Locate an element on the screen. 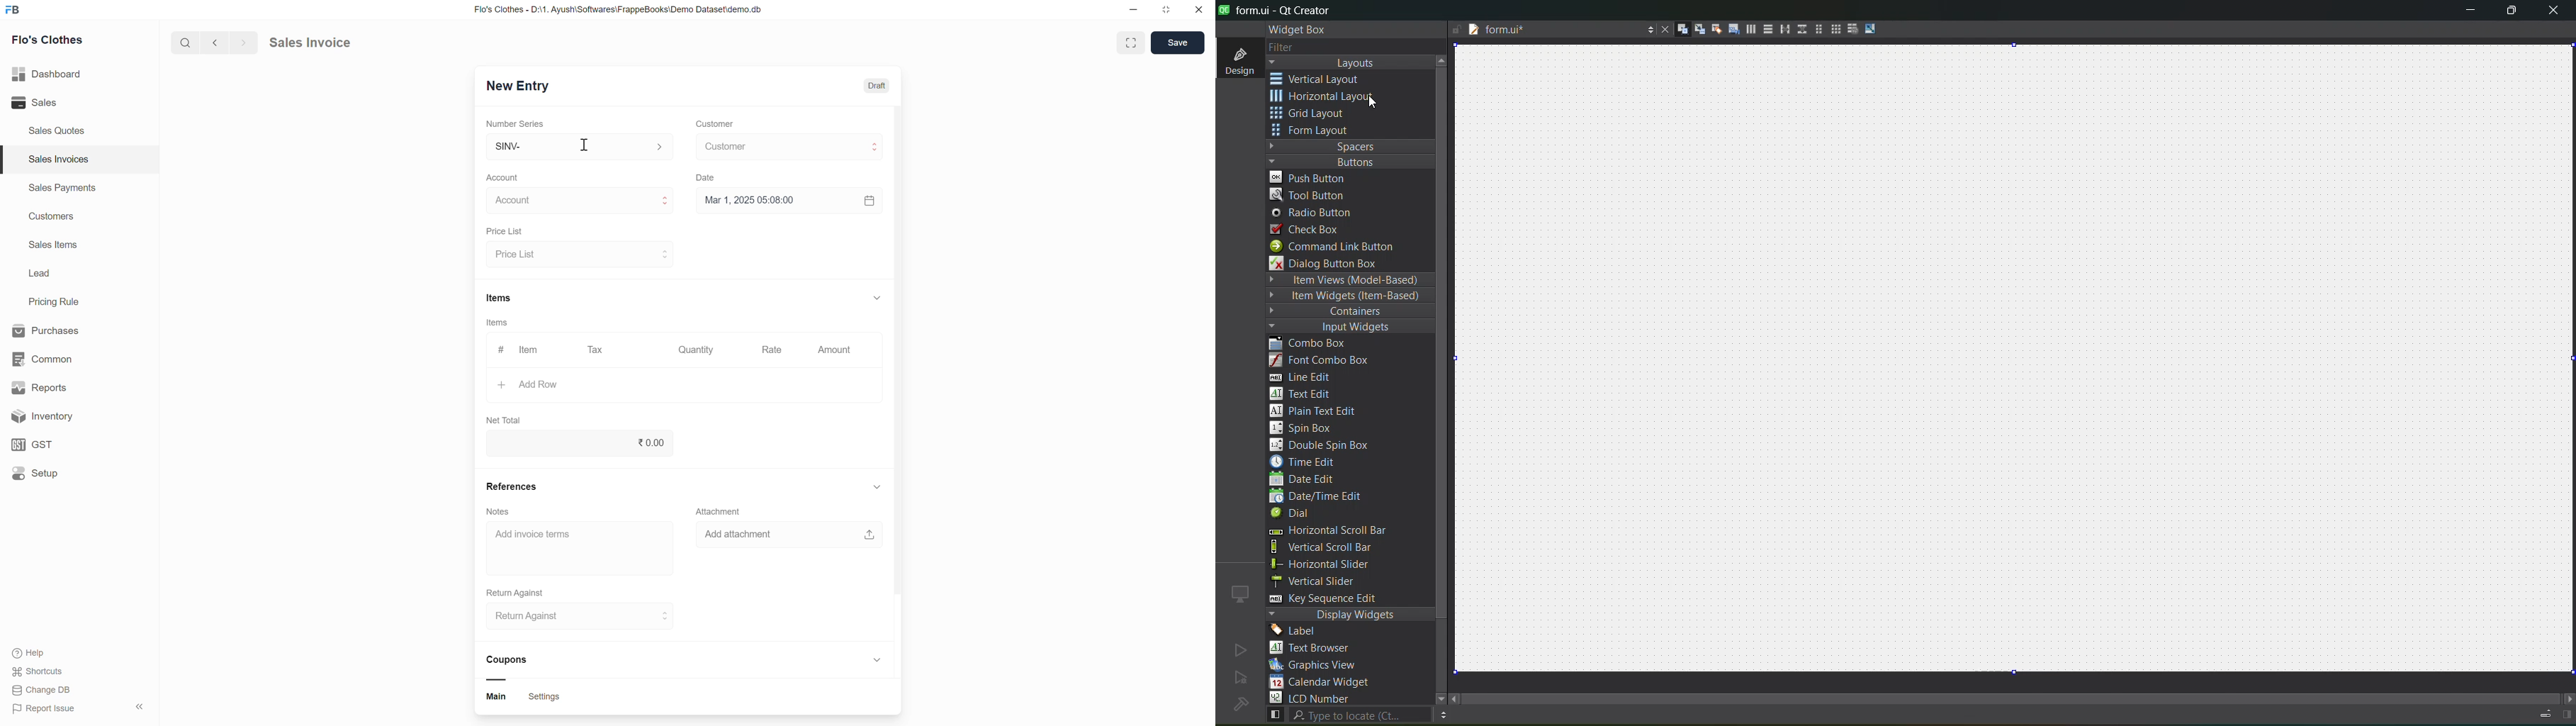 The width and height of the screenshot is (2576, 728). layout horizontally is located at coordinates (1746, 31).